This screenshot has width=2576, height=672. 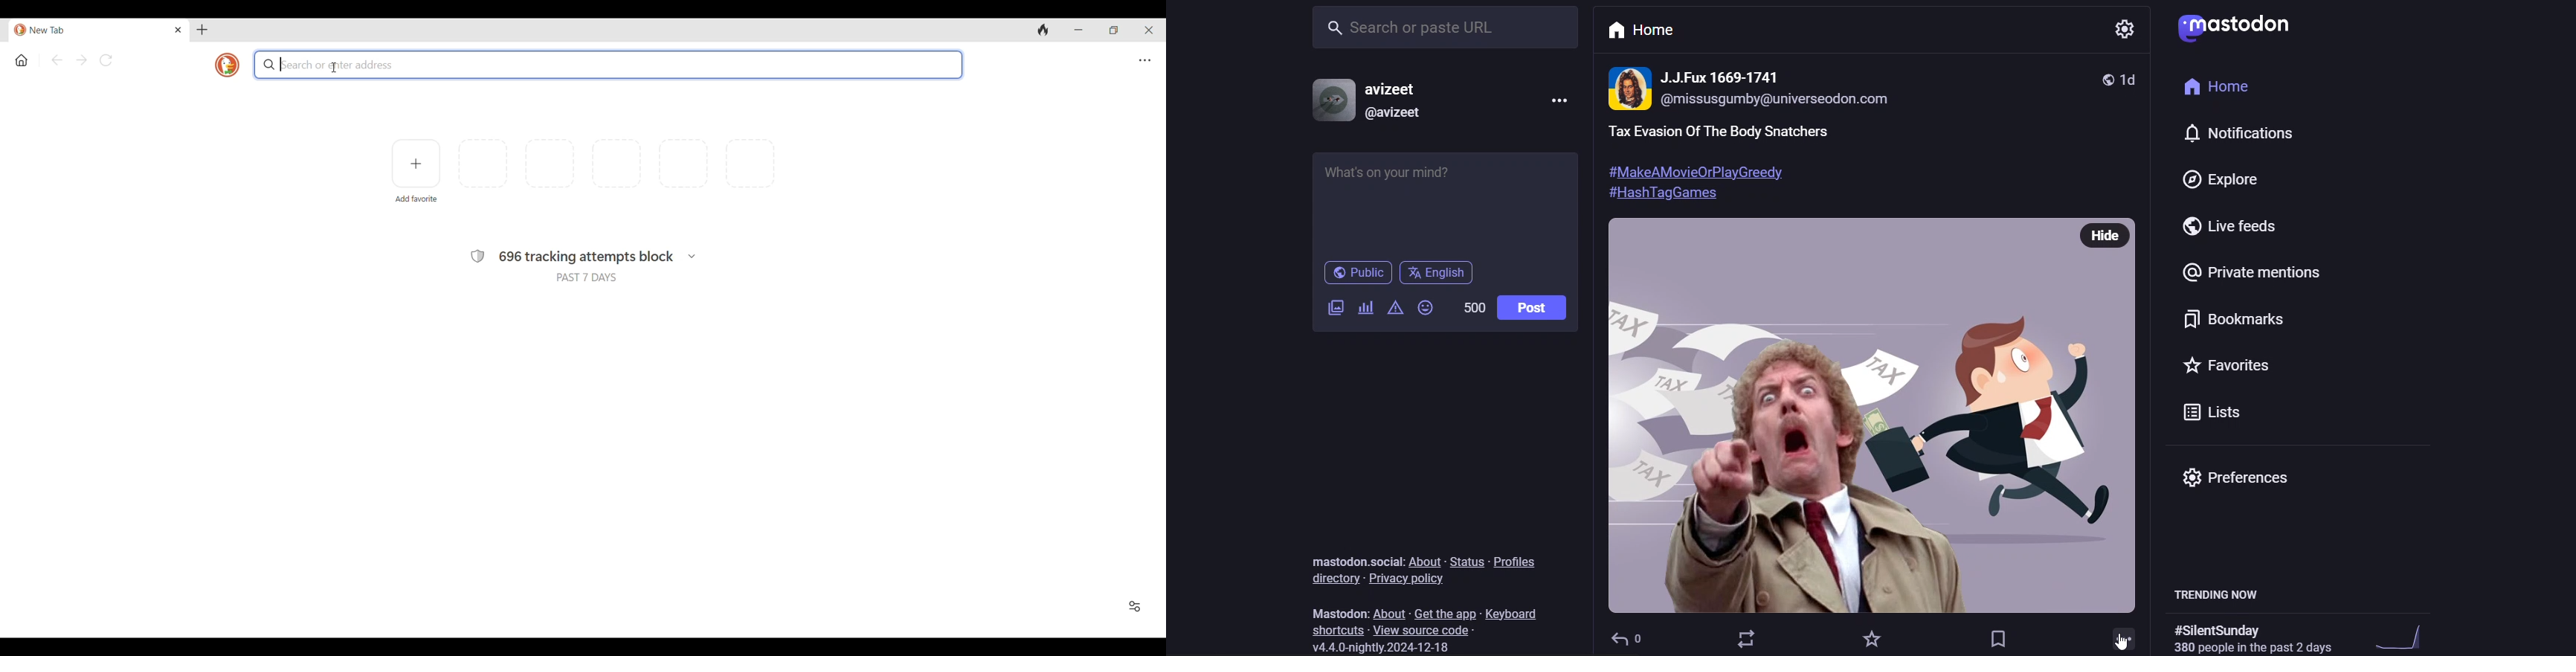 What do you see at coordinates (1382, 646) in the screenshot?
I see `version` at bounding box center [1382, 646].